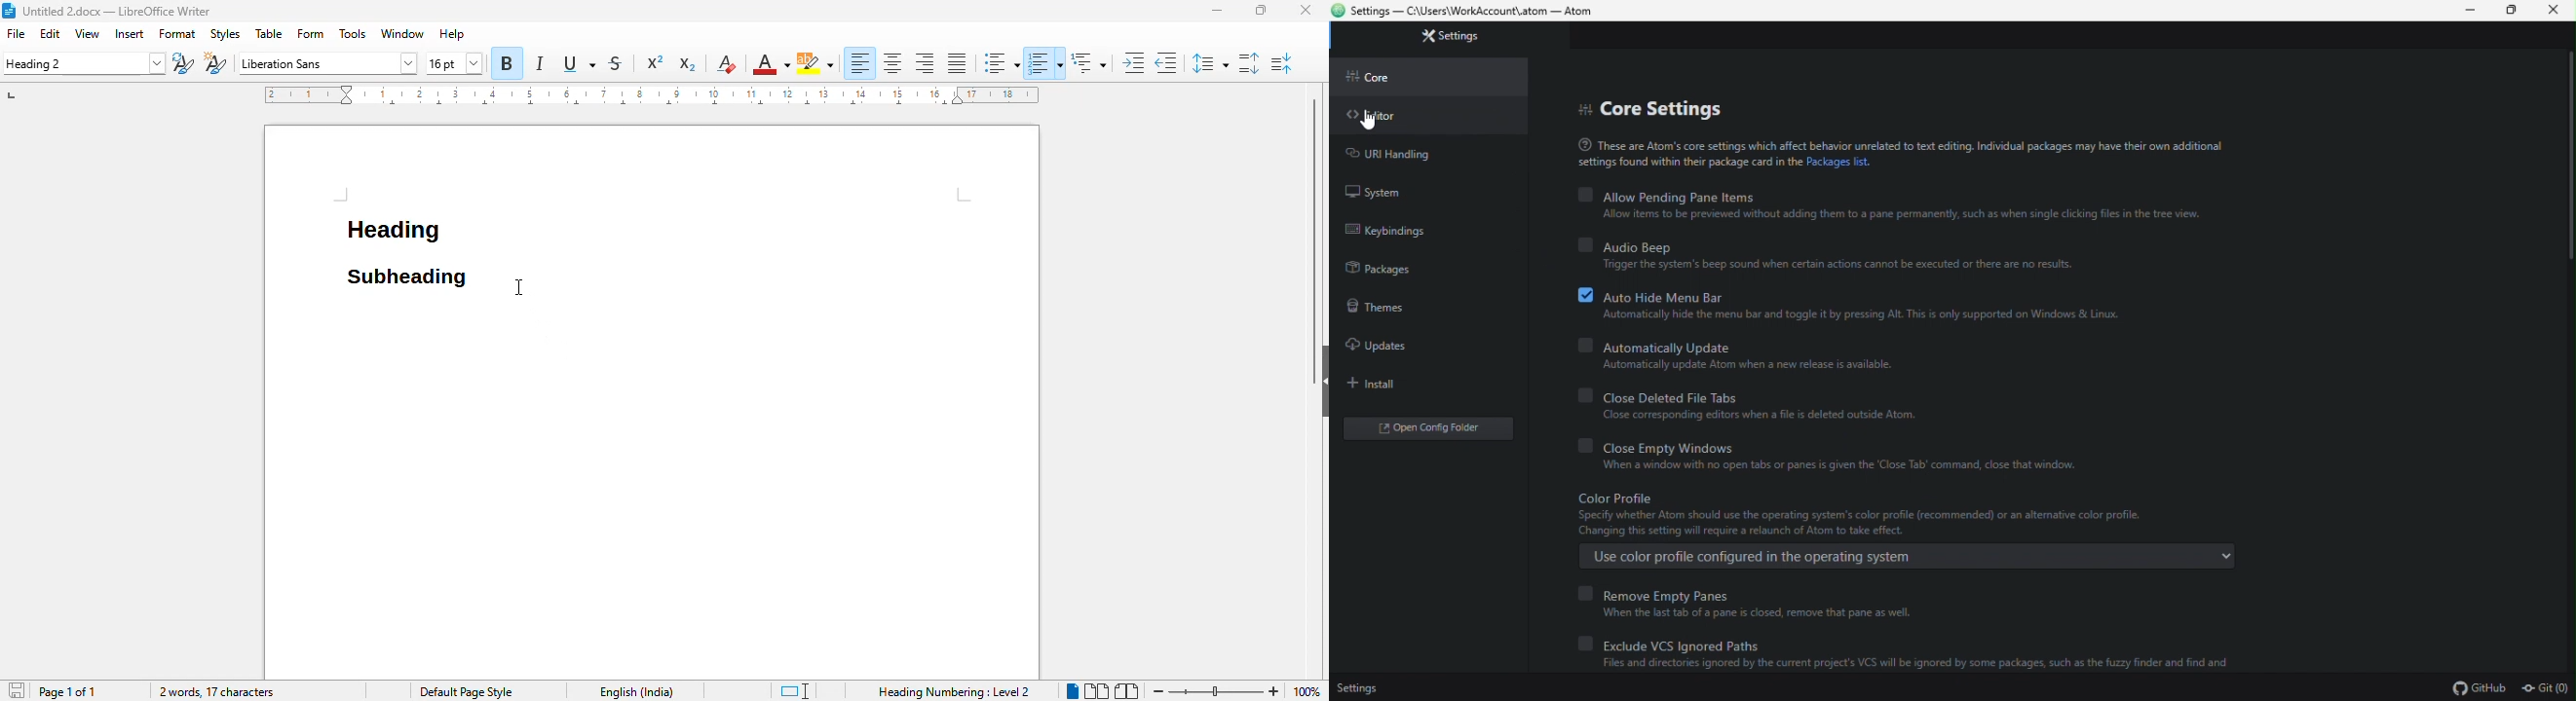 The height and width of the screenshot is (728, 2576). I want to click on workspace, so click(653, 399).